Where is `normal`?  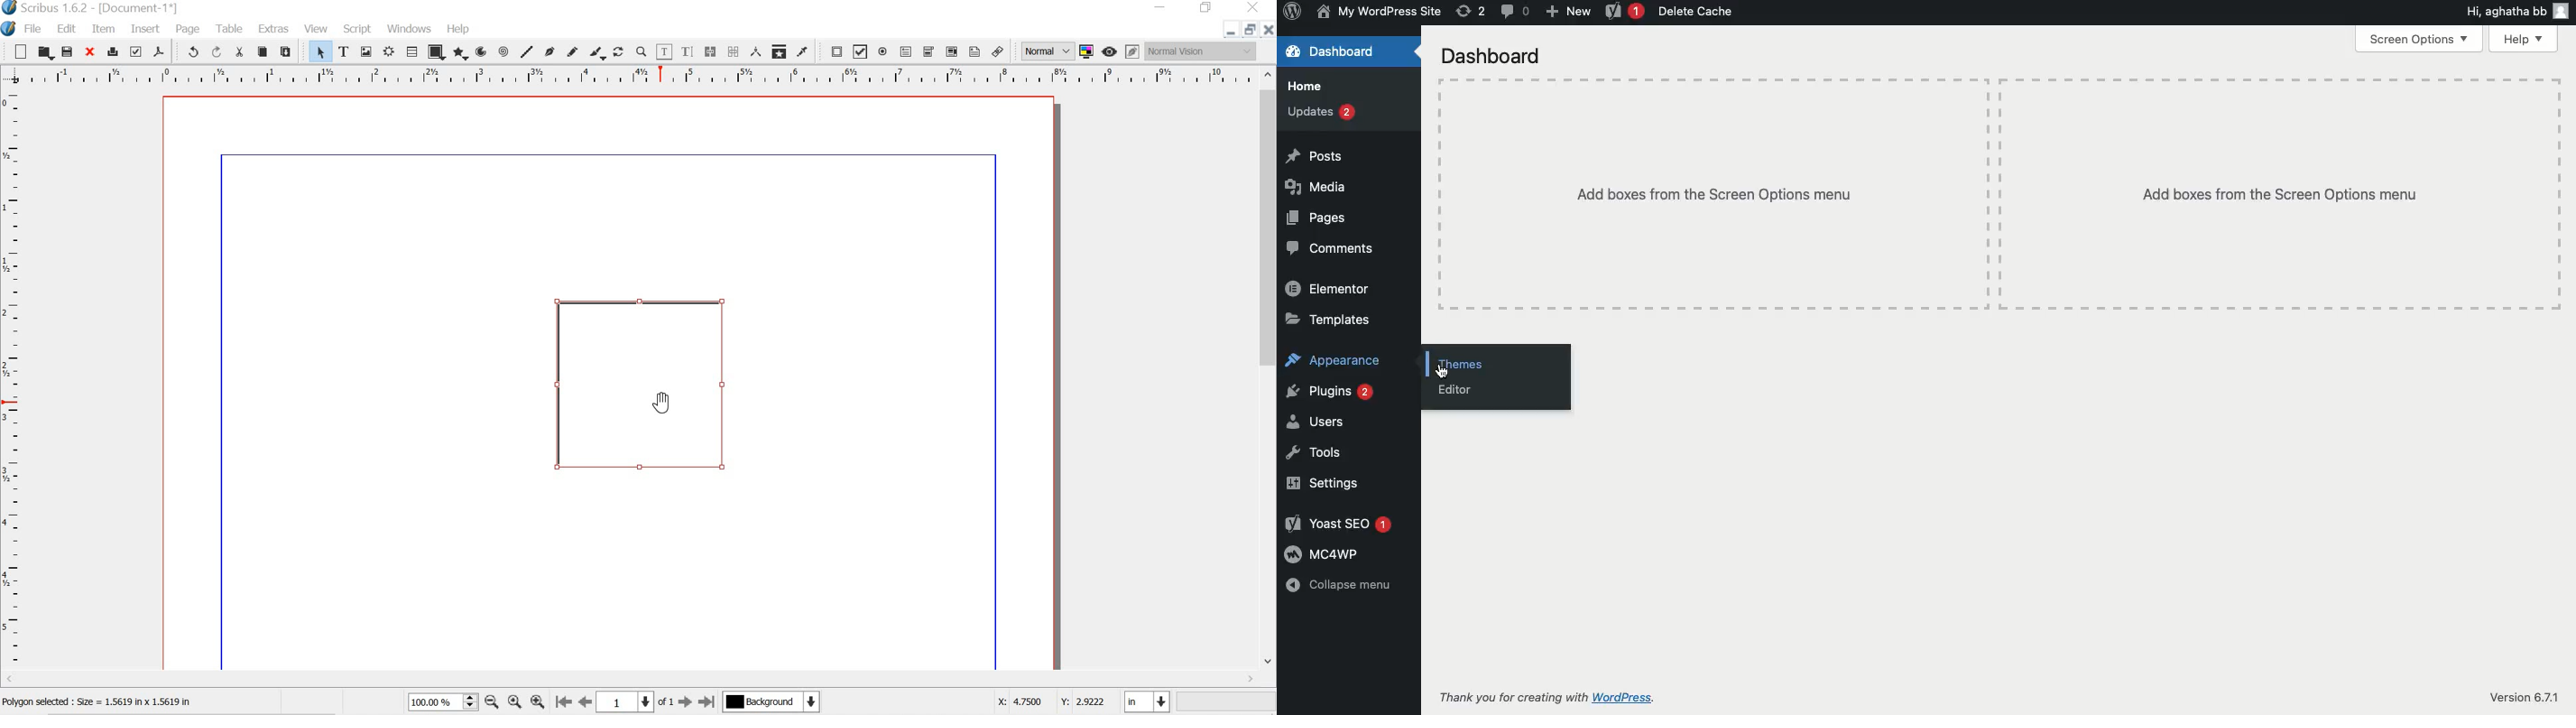 normal is located at coordinates (1047, 51).